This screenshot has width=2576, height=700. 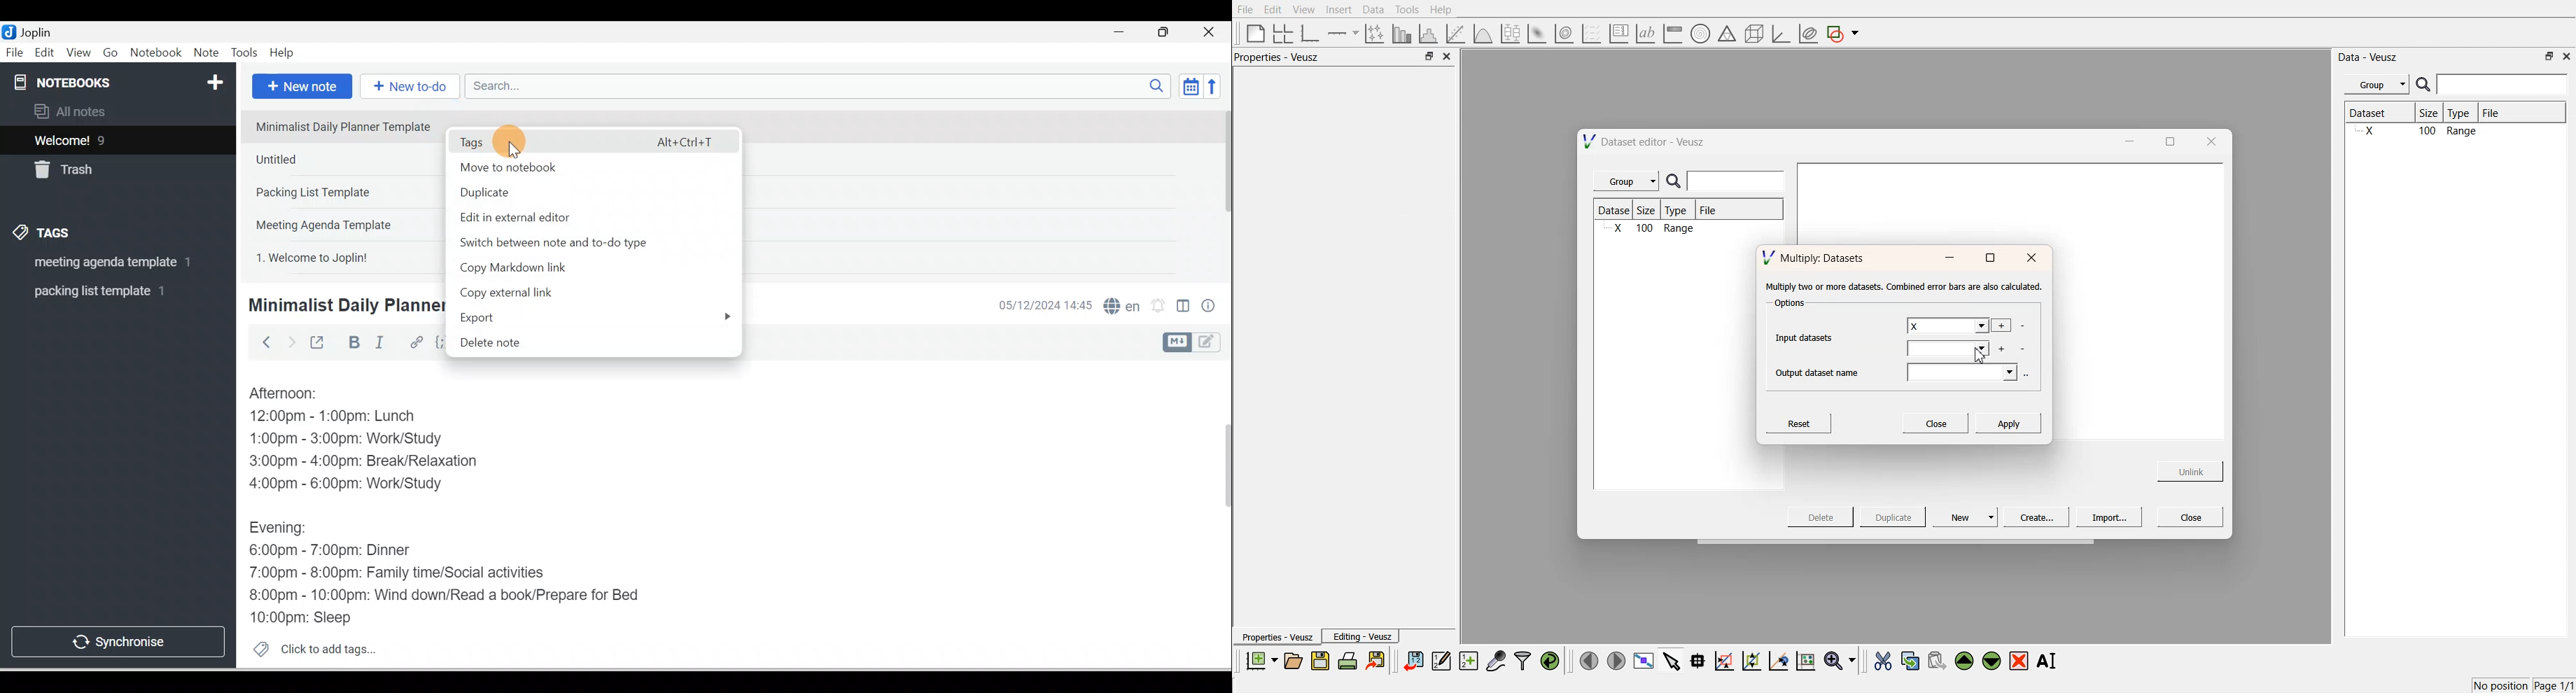 What do you see at coordinates (561, 268) in the screenshot?
I see `Copy markdown link` at bounding box center [561, 268].